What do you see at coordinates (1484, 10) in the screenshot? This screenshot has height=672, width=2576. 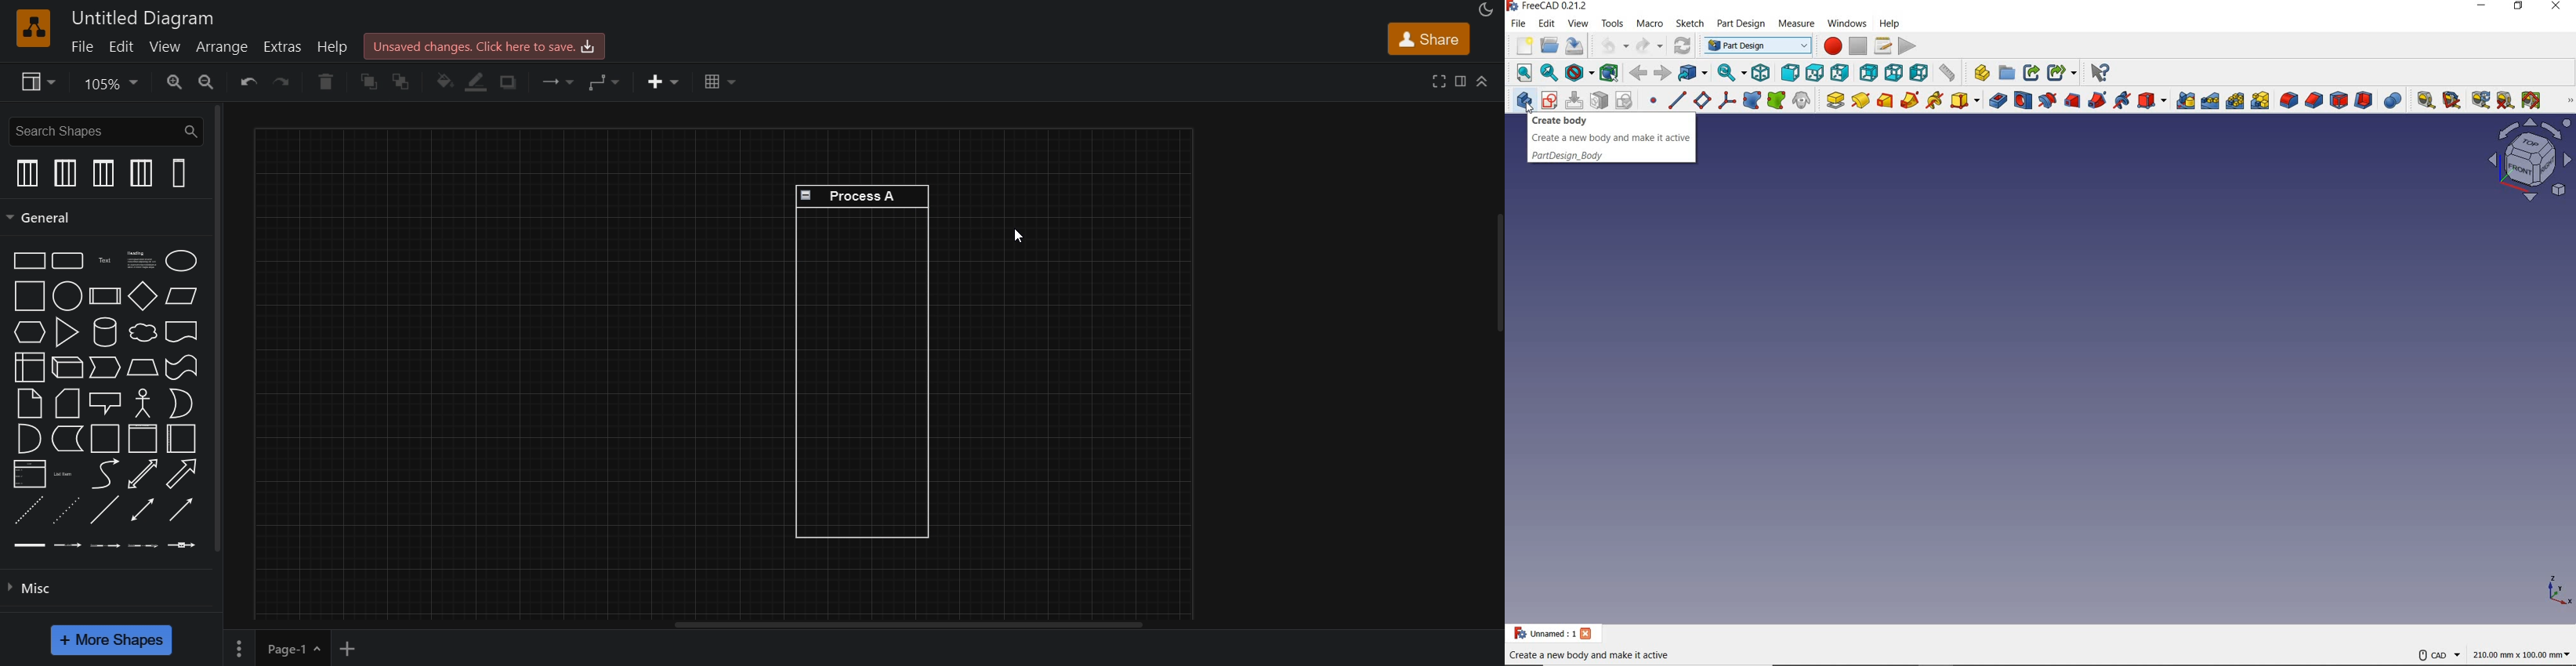 I see `appearance` at bounding box center [1484, 10].